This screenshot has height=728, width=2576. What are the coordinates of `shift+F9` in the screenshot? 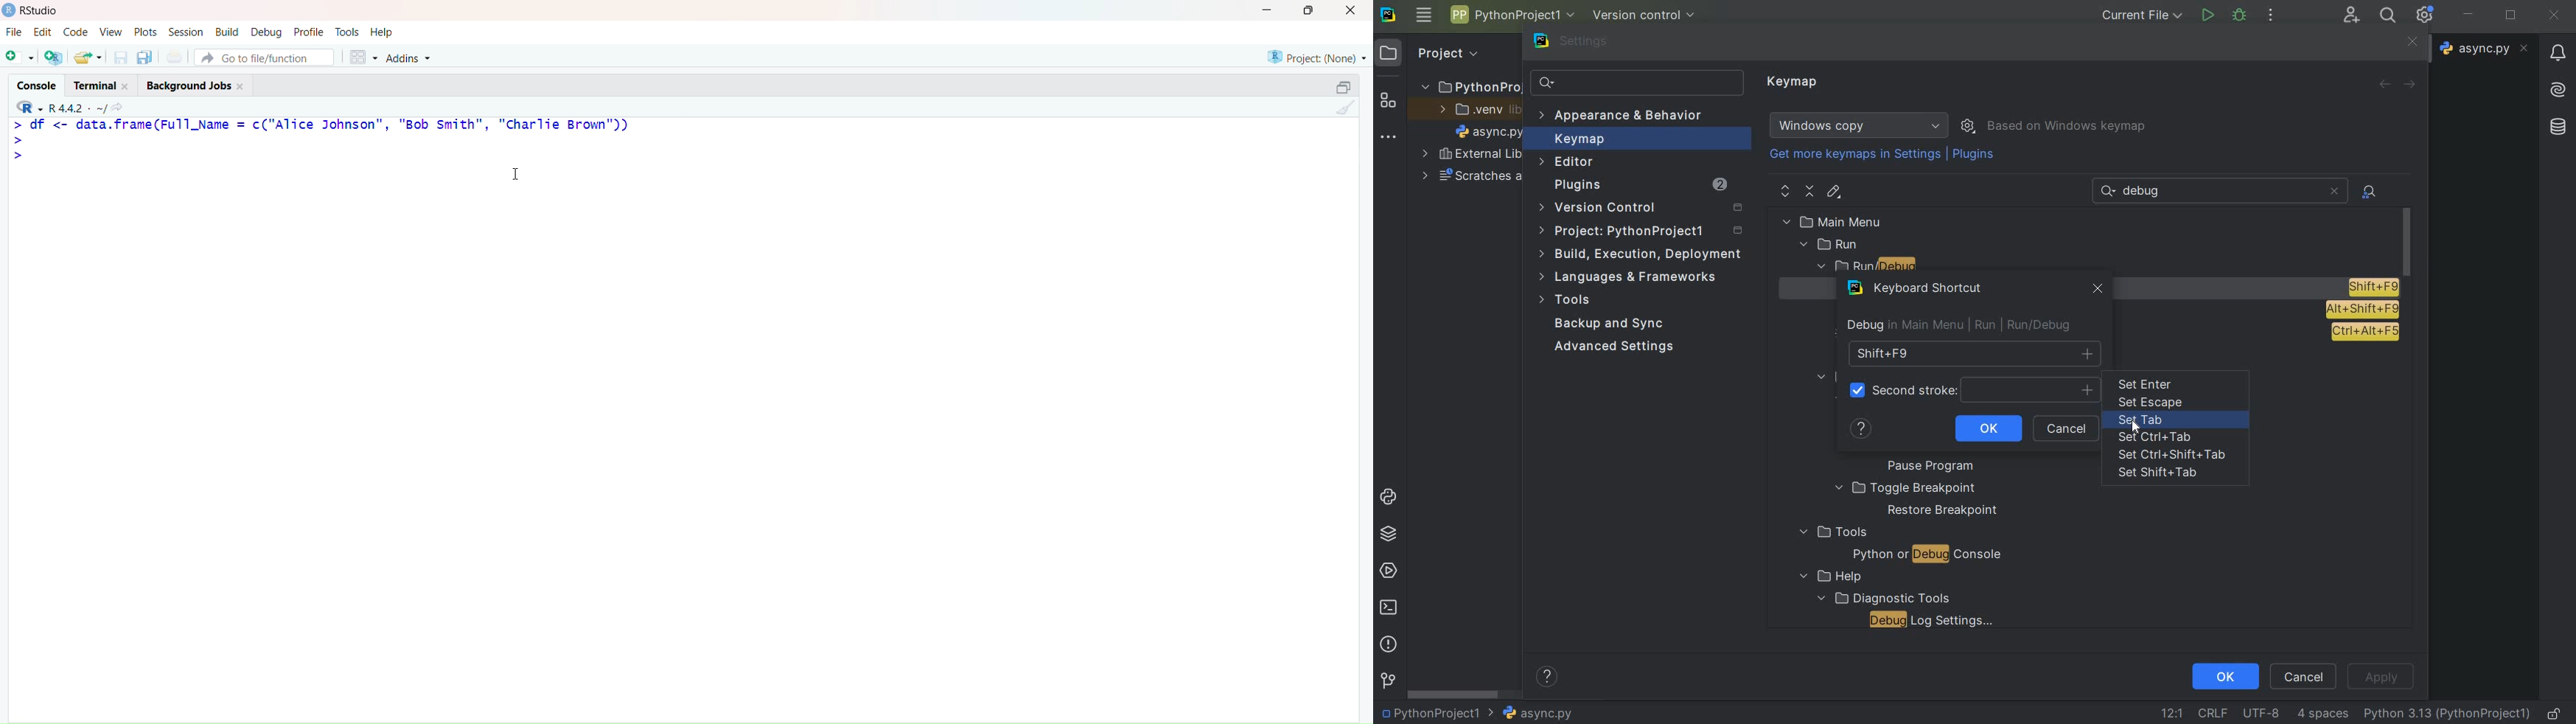 It's located at (1974, 354).